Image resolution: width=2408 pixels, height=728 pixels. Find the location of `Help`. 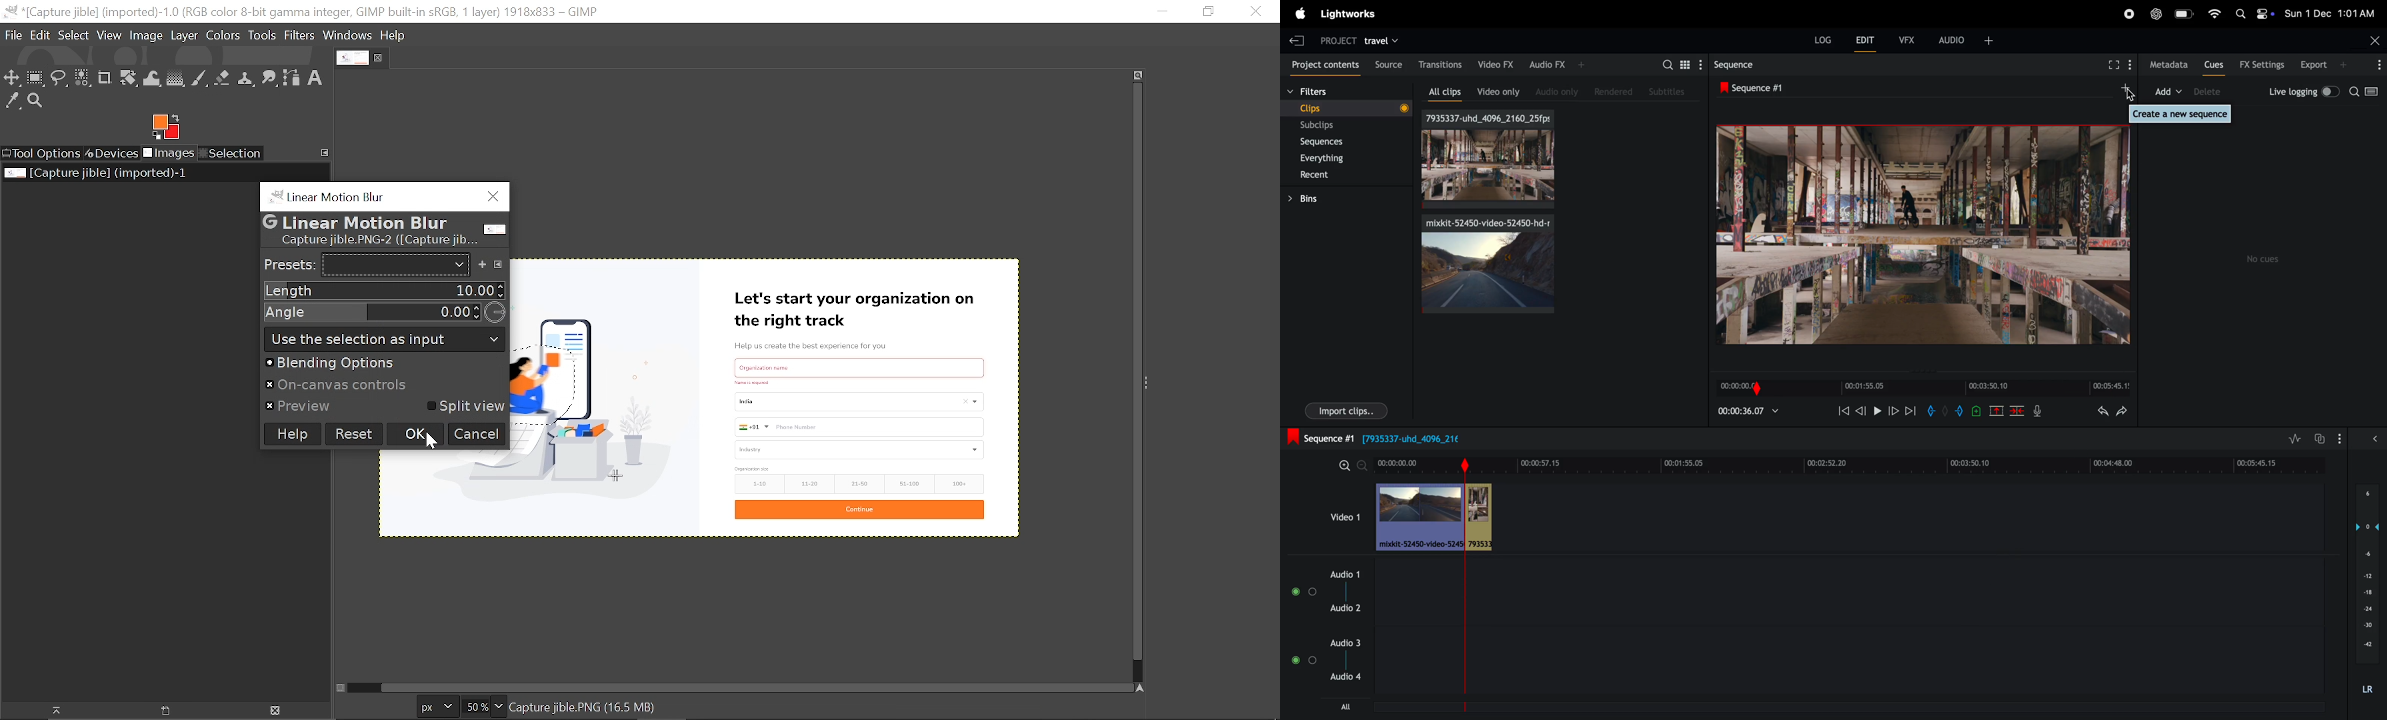

Help is located at coordinates (394, 36).